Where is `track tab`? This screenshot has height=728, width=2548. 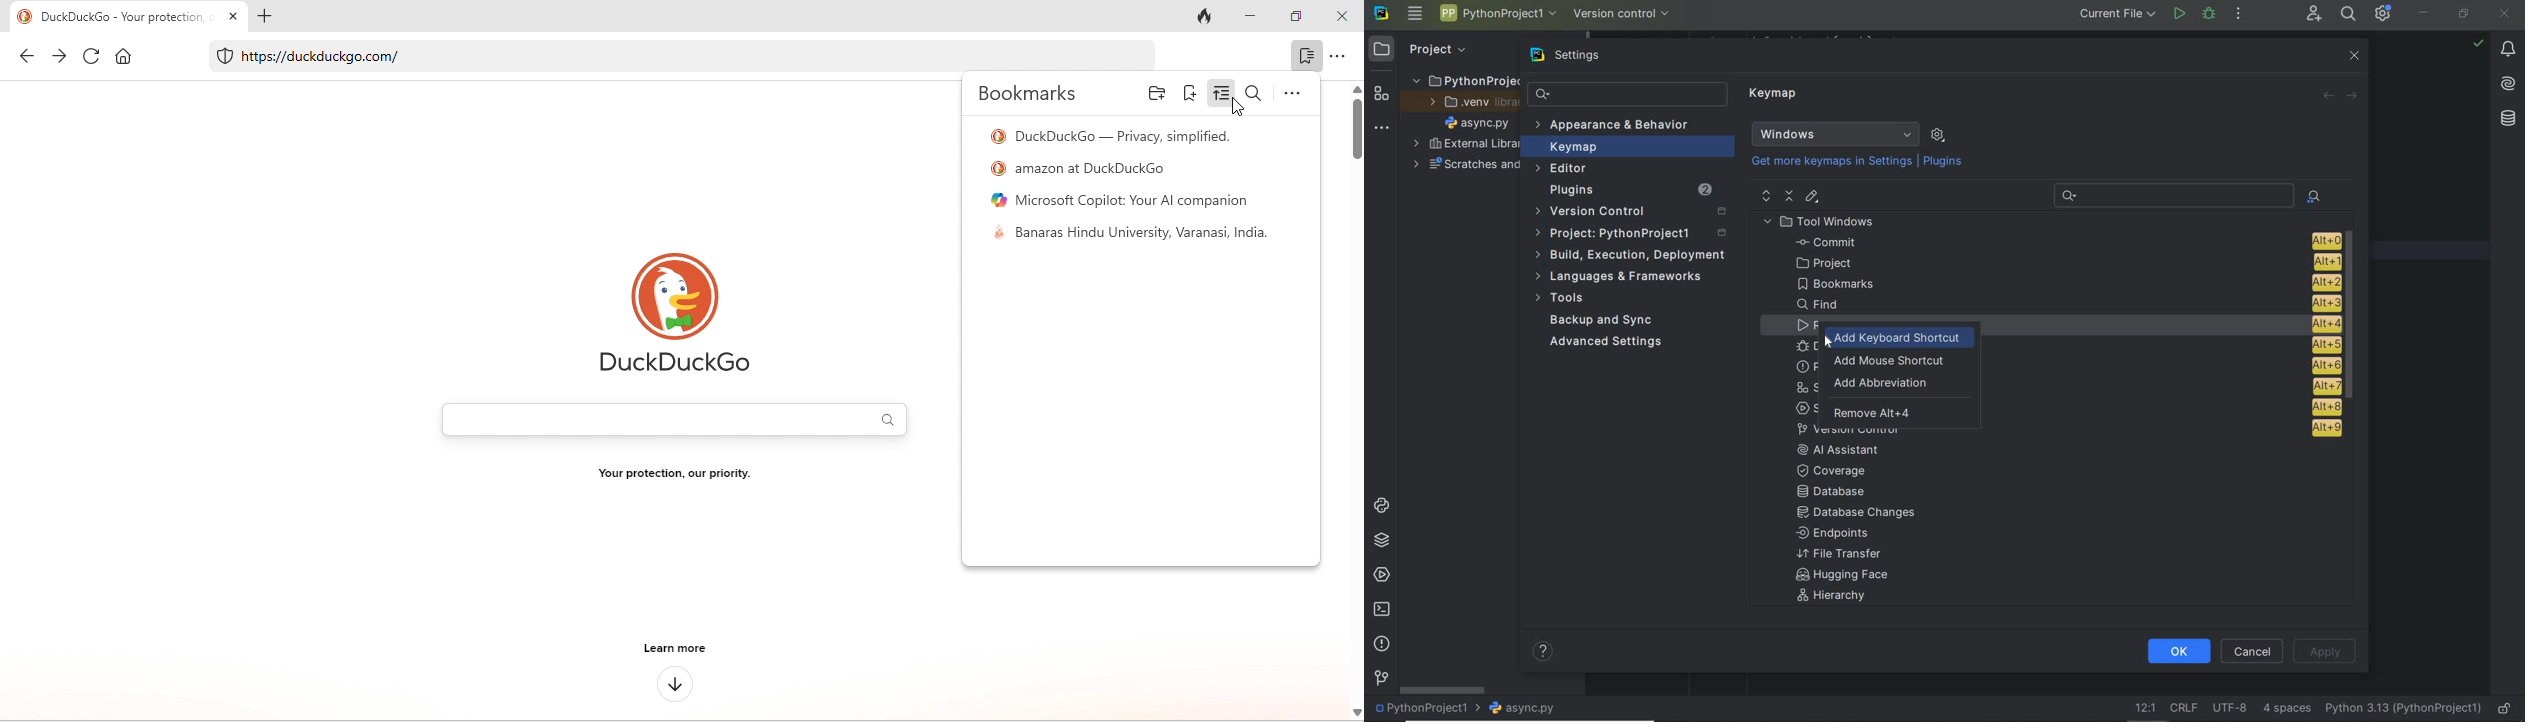
track tab is located at coordinates (1205, 18).